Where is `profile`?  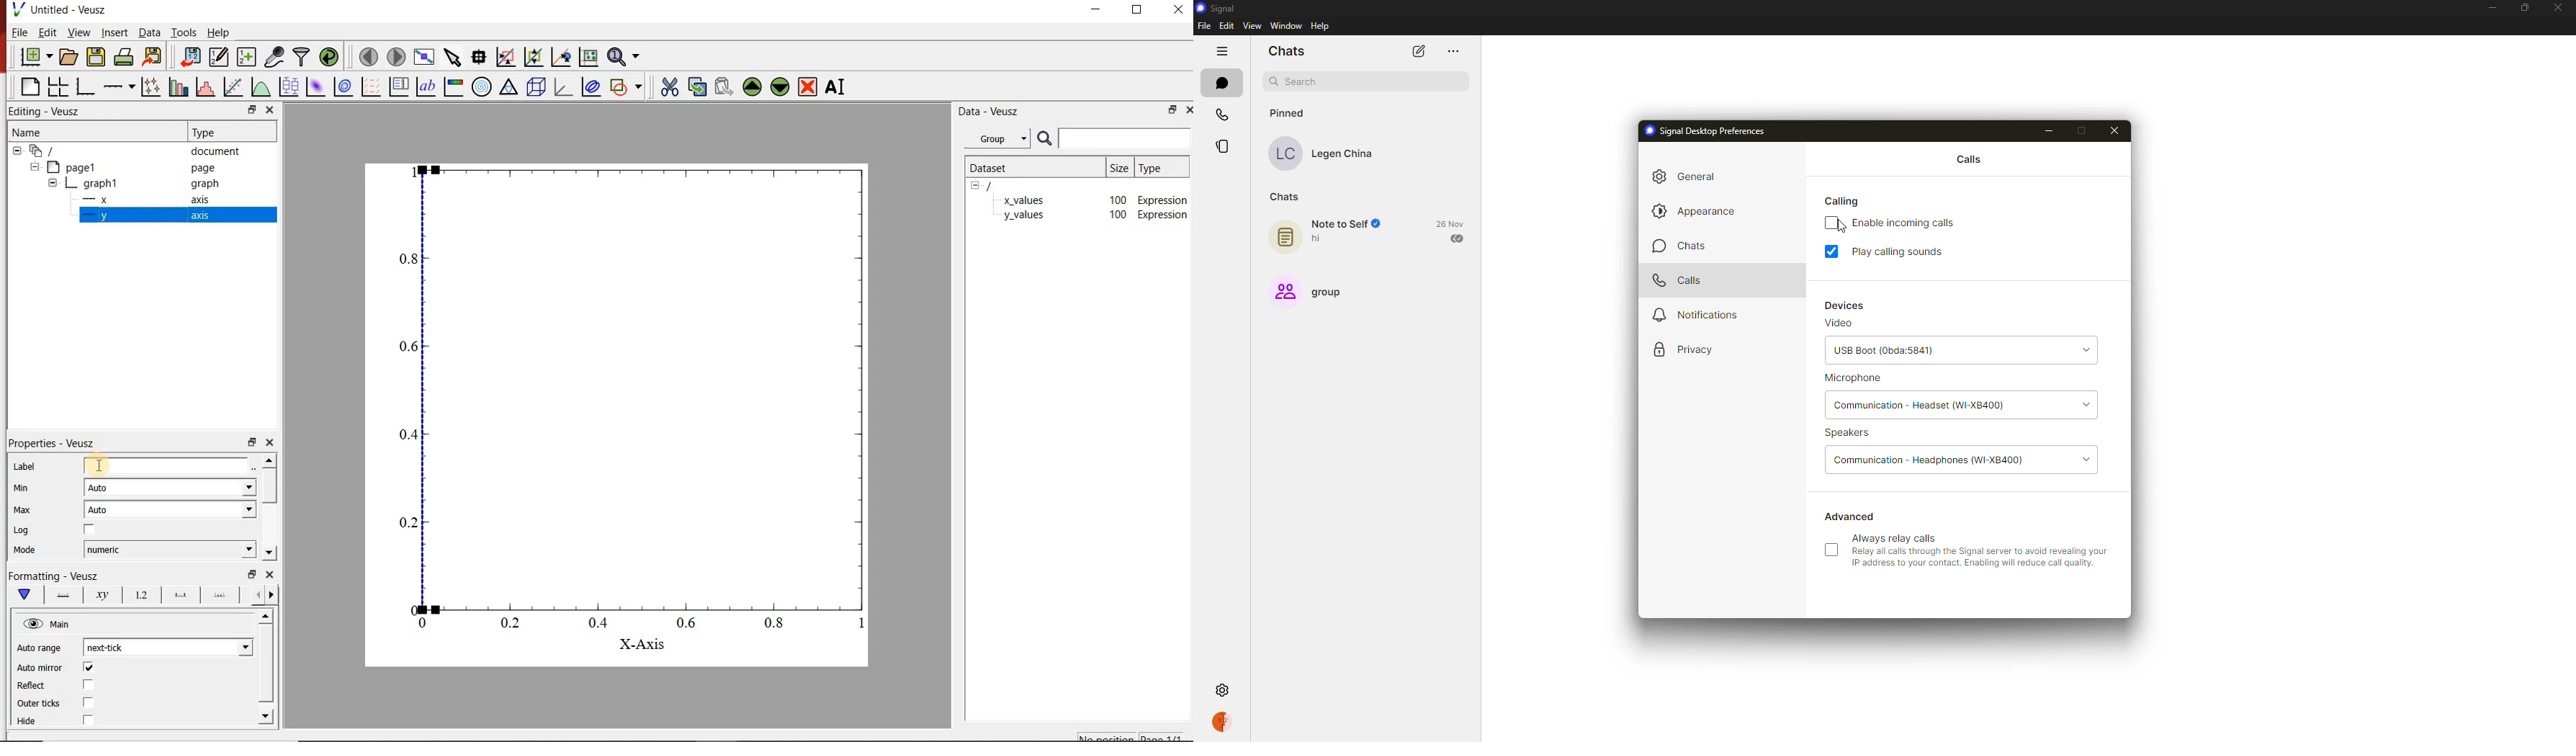
profile is located at coordinates (1224, 723).